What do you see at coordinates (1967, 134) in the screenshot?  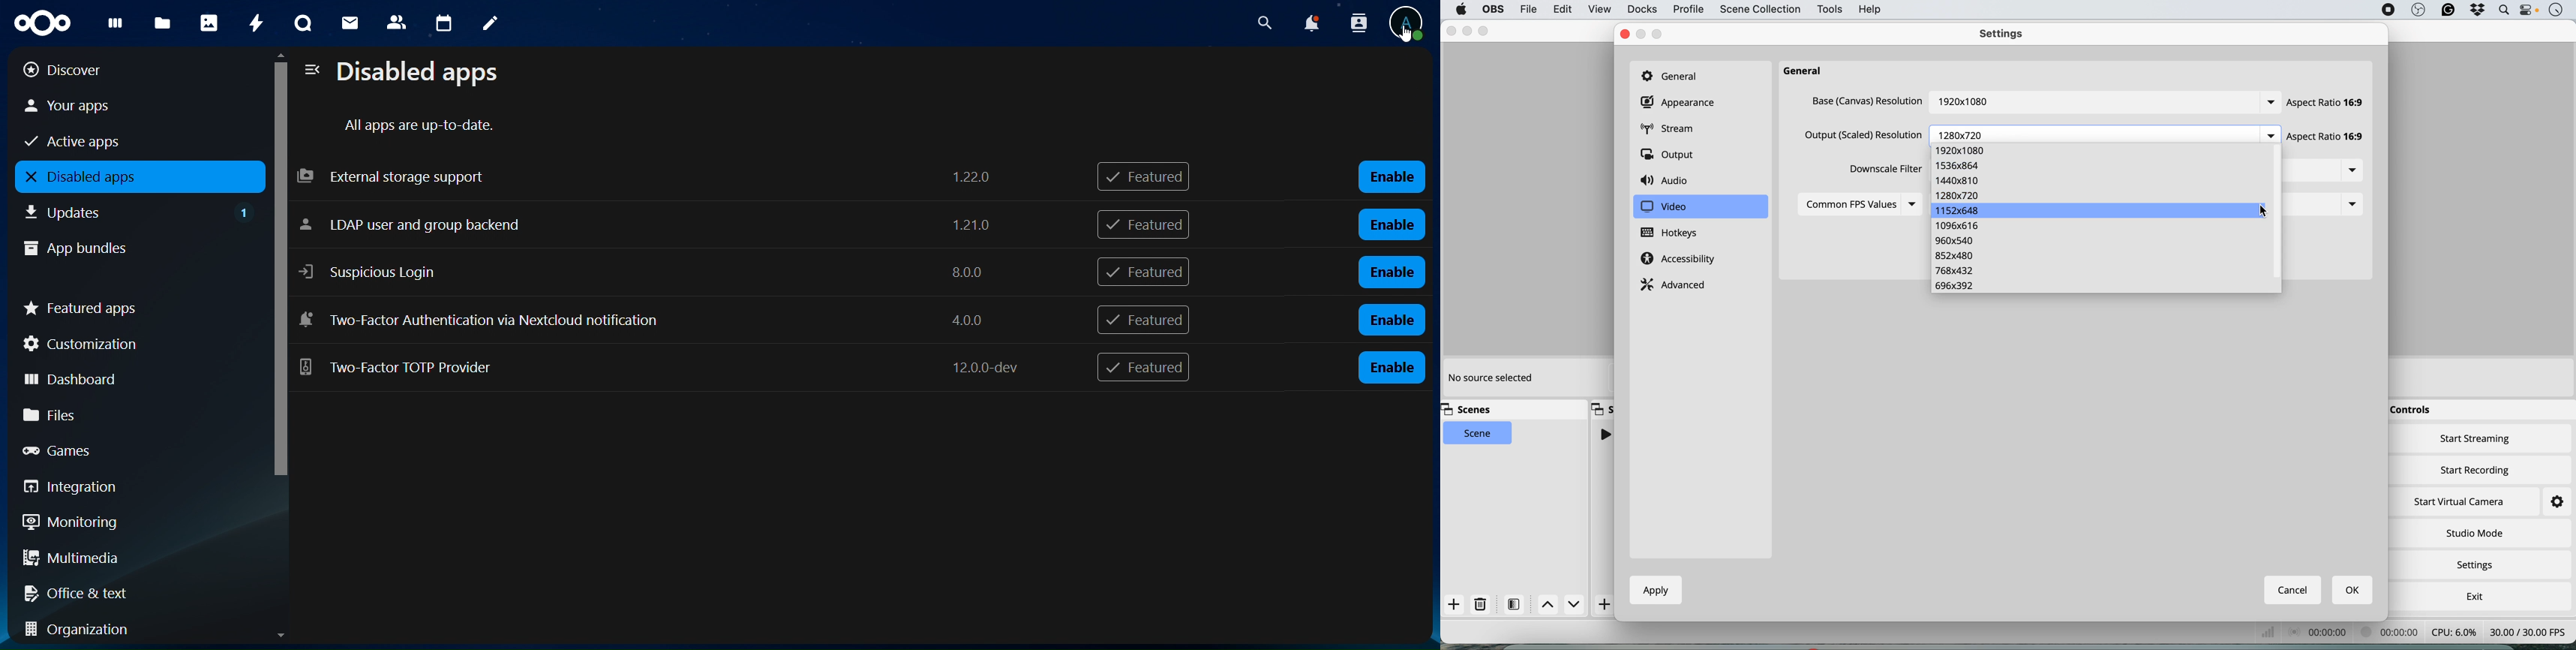 I see `1280*720` at bounding box center [1967, 134].